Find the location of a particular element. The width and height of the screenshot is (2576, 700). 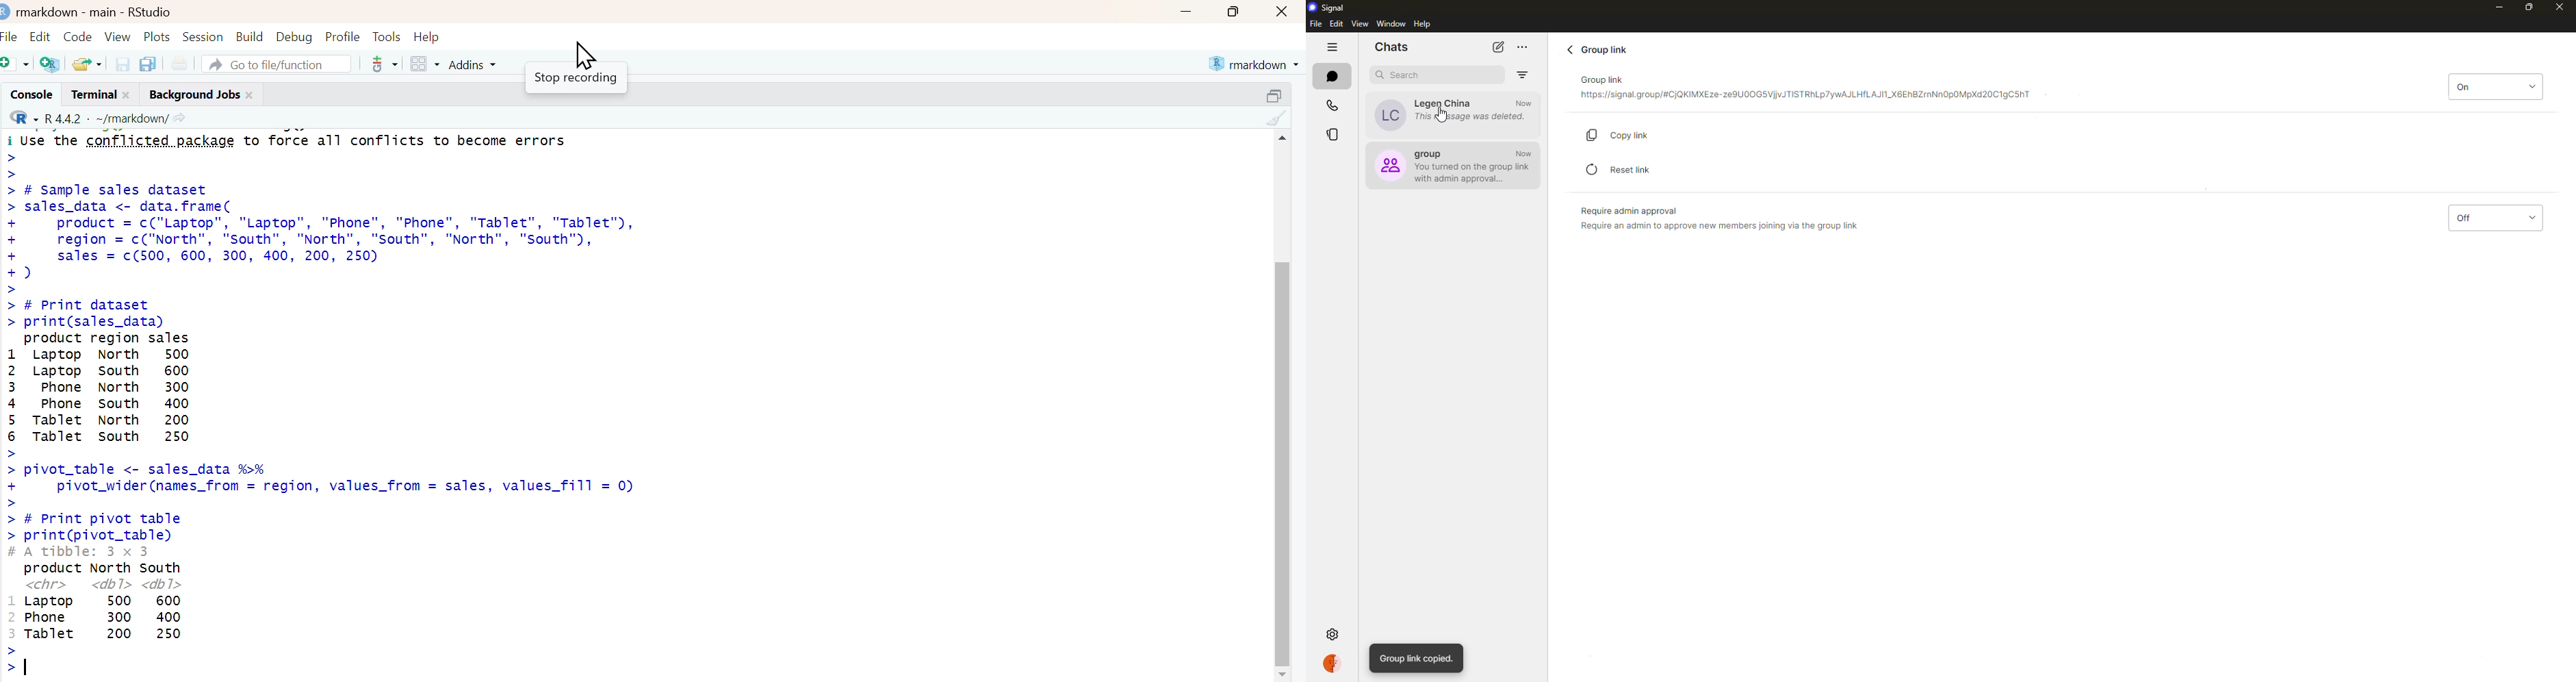

Debug is located at coordinates (294, 35).